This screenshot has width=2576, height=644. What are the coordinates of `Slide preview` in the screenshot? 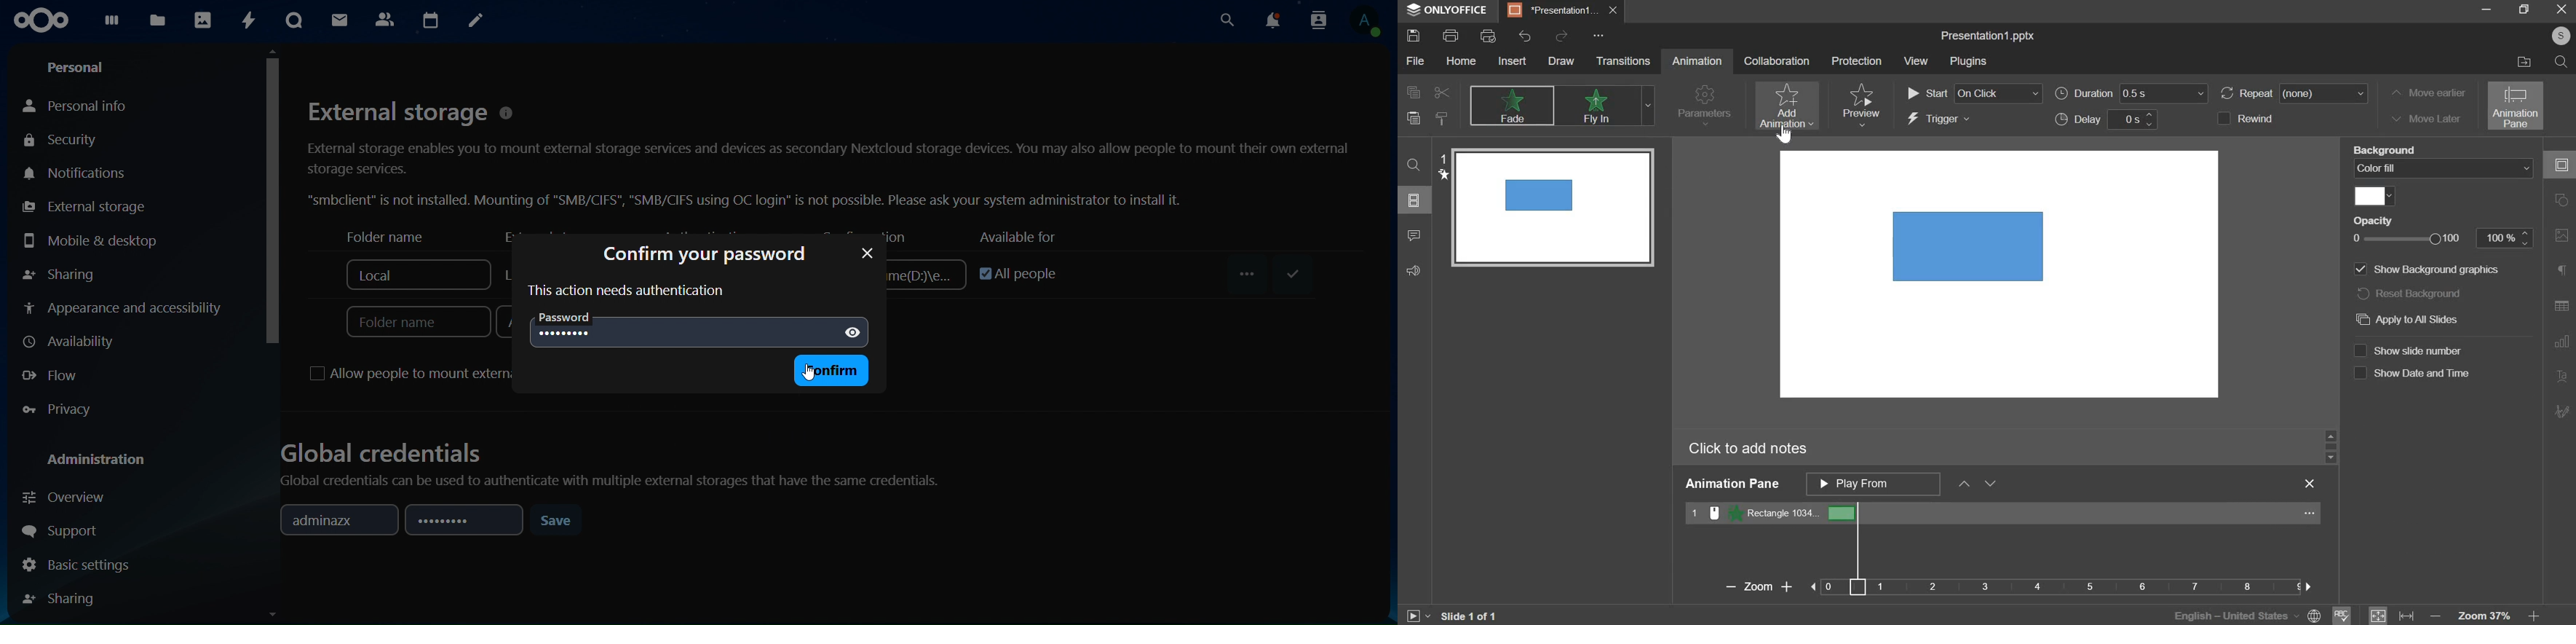 It's located at (1547, 209).